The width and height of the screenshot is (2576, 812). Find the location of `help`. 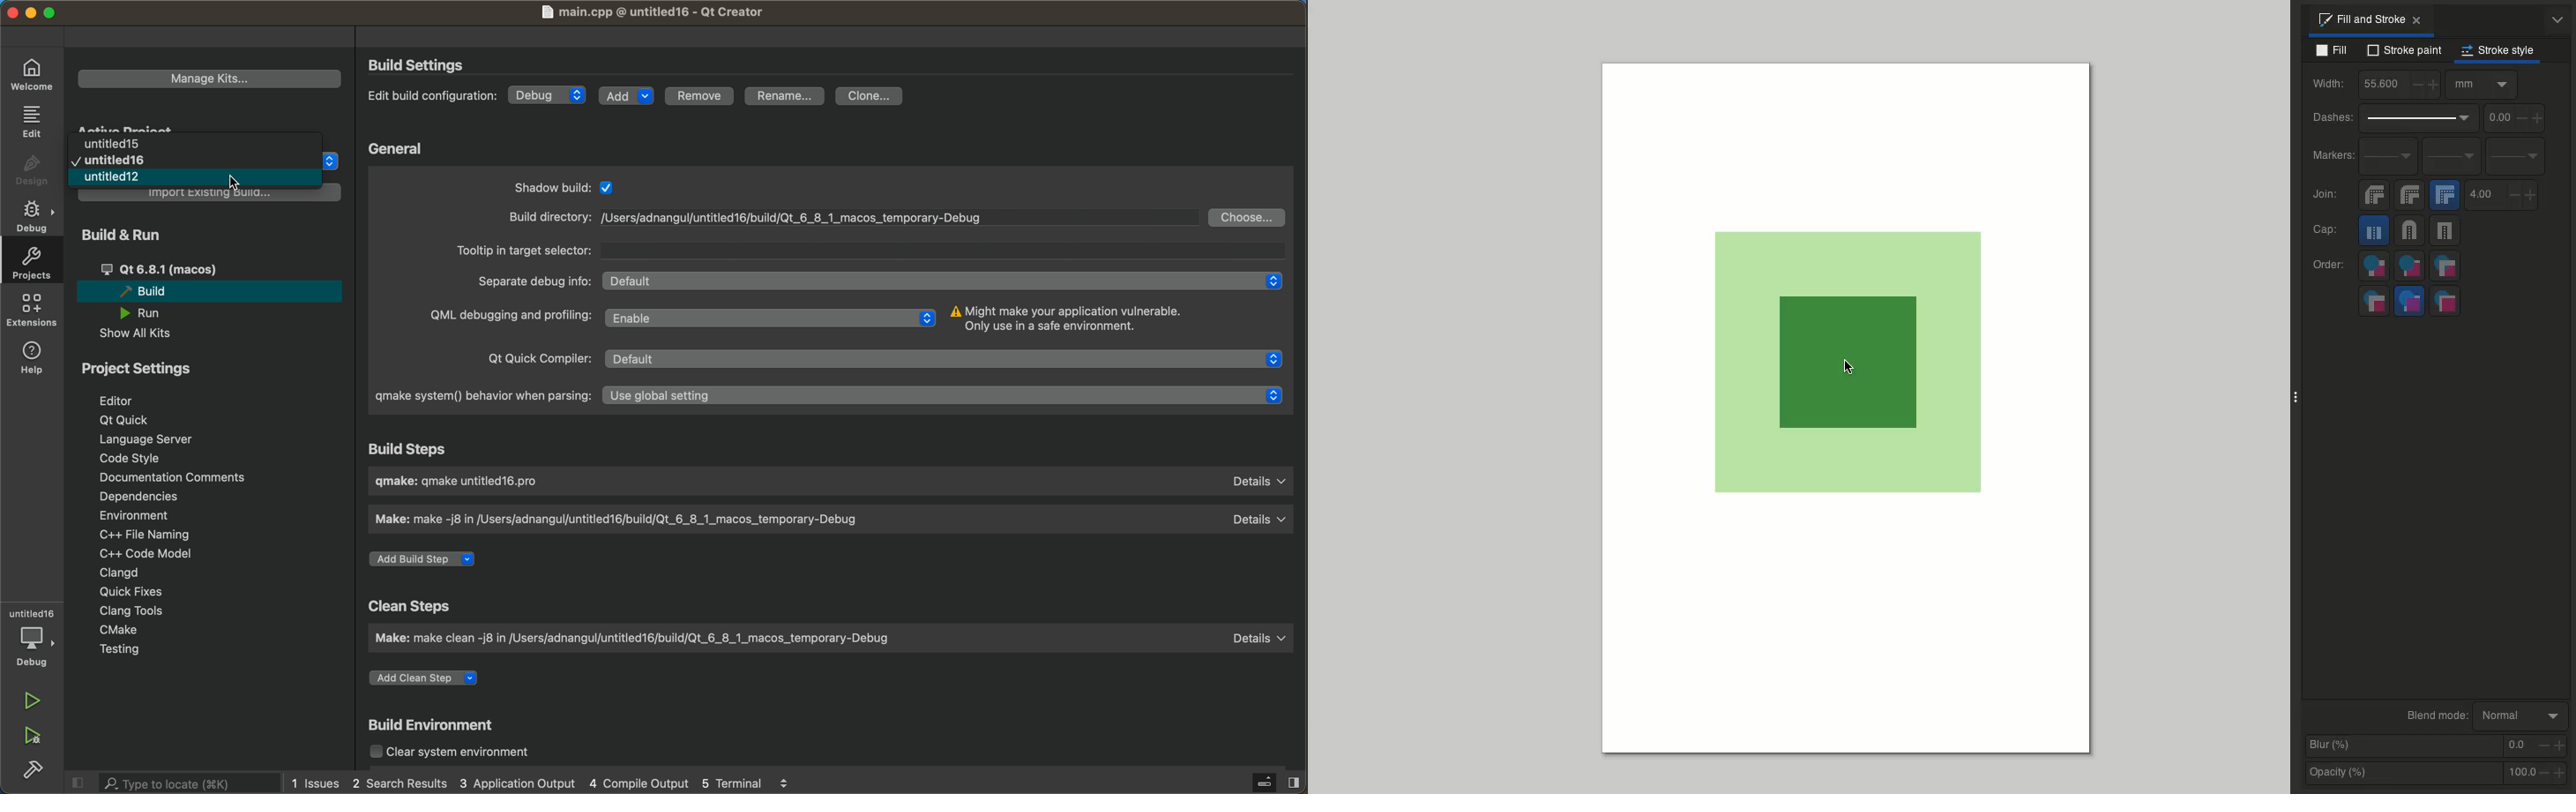

help is located at coordinates (36, 360).